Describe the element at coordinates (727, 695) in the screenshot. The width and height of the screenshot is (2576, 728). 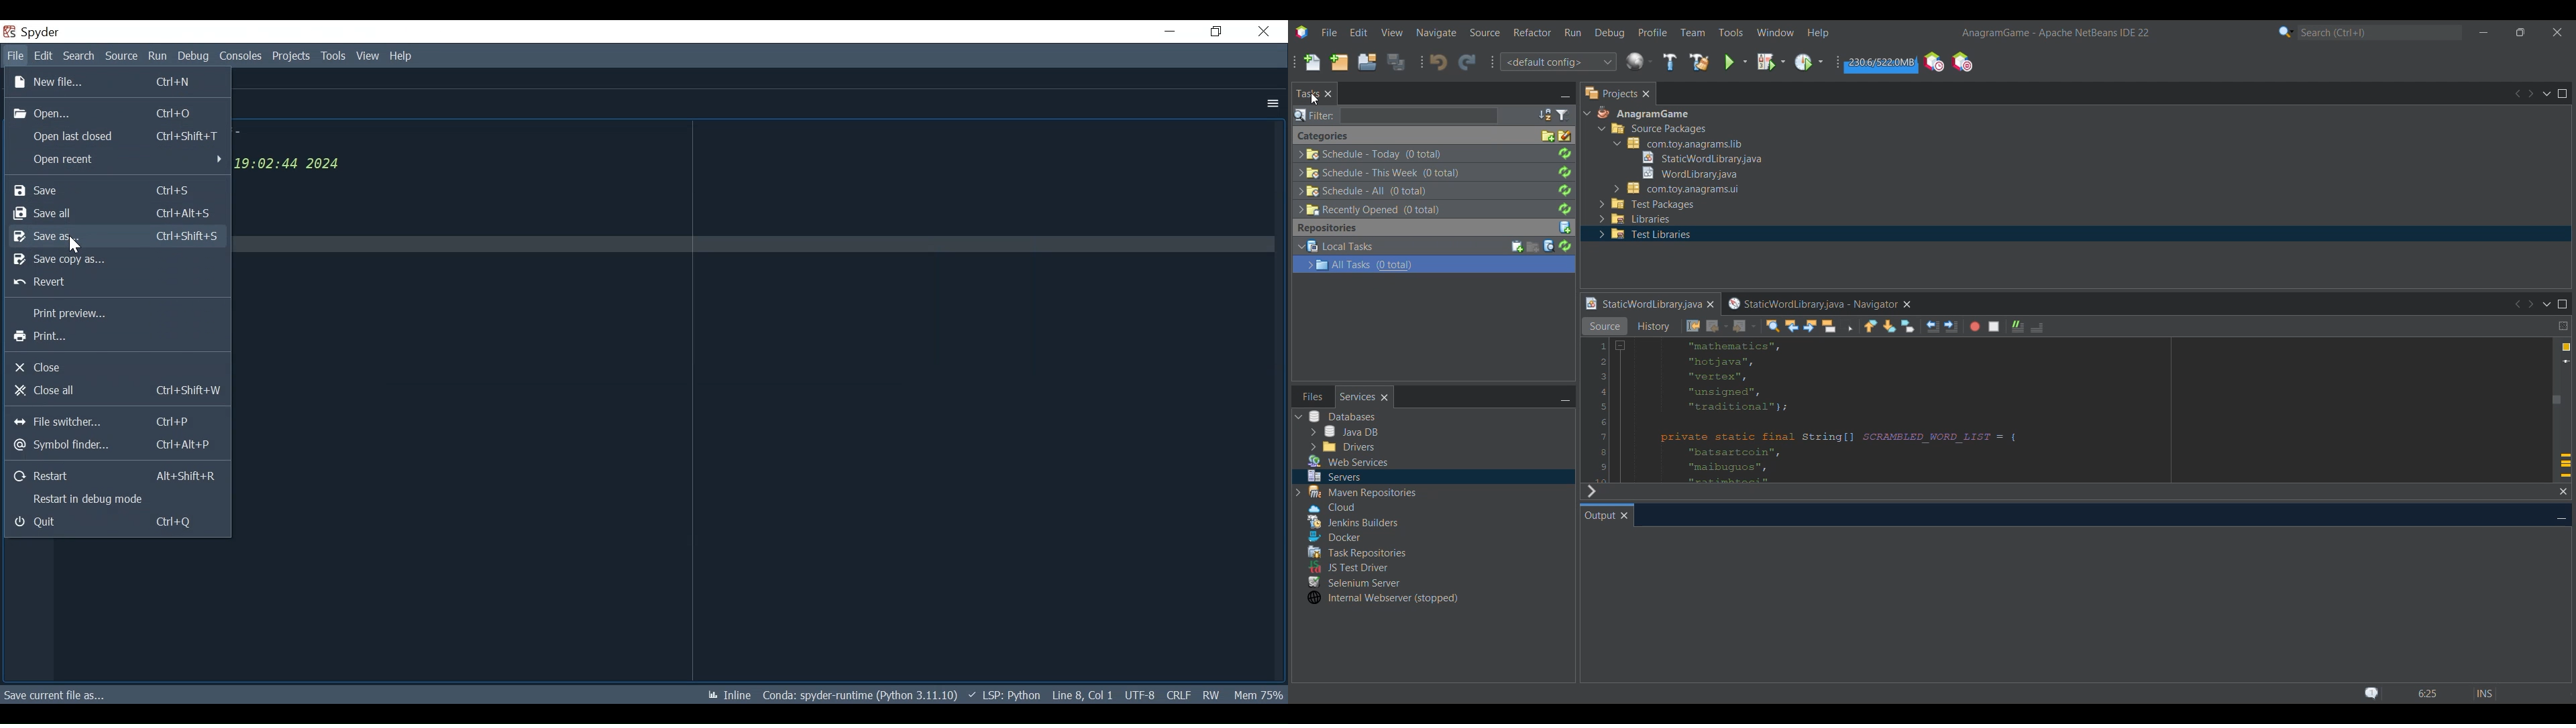
I see `Toggle between inline and interactive Matplotlib plotting` at that location.